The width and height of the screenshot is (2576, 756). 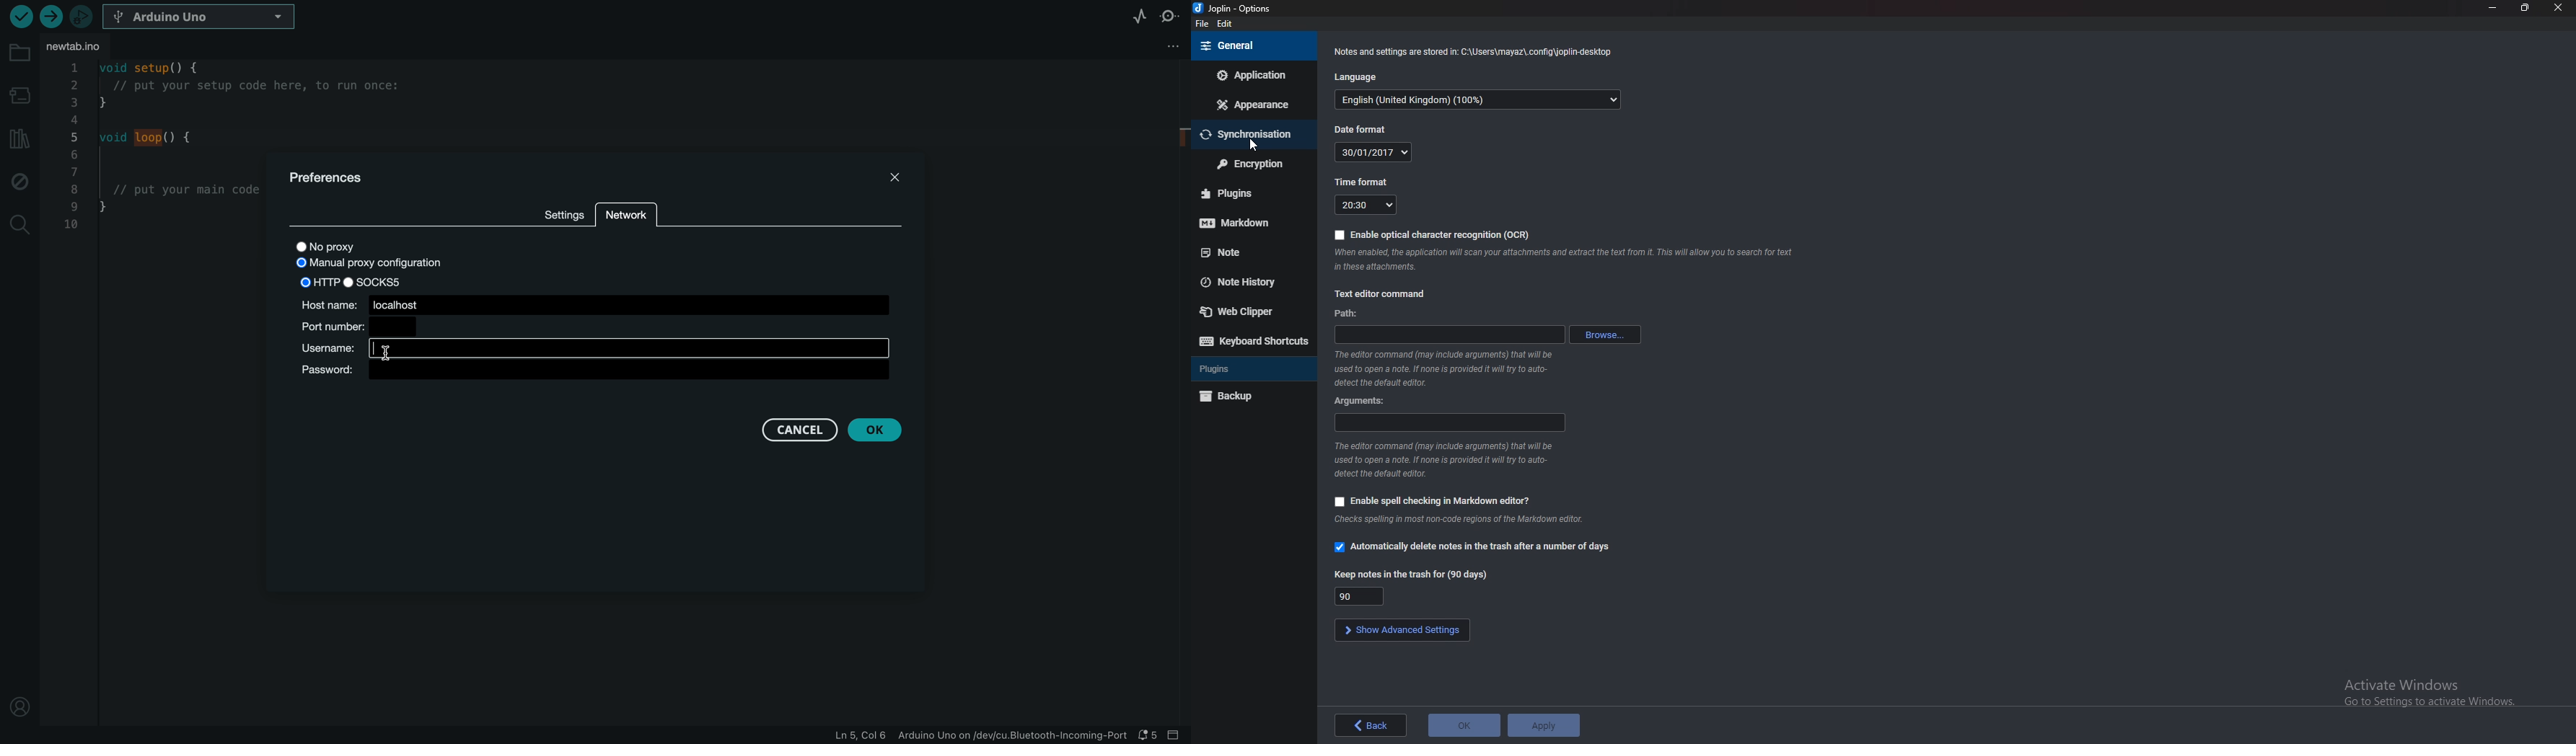 What do you see at coordinates (1461, 518) in the screenshot?
I see `info` at bounding box center [1461, 518].